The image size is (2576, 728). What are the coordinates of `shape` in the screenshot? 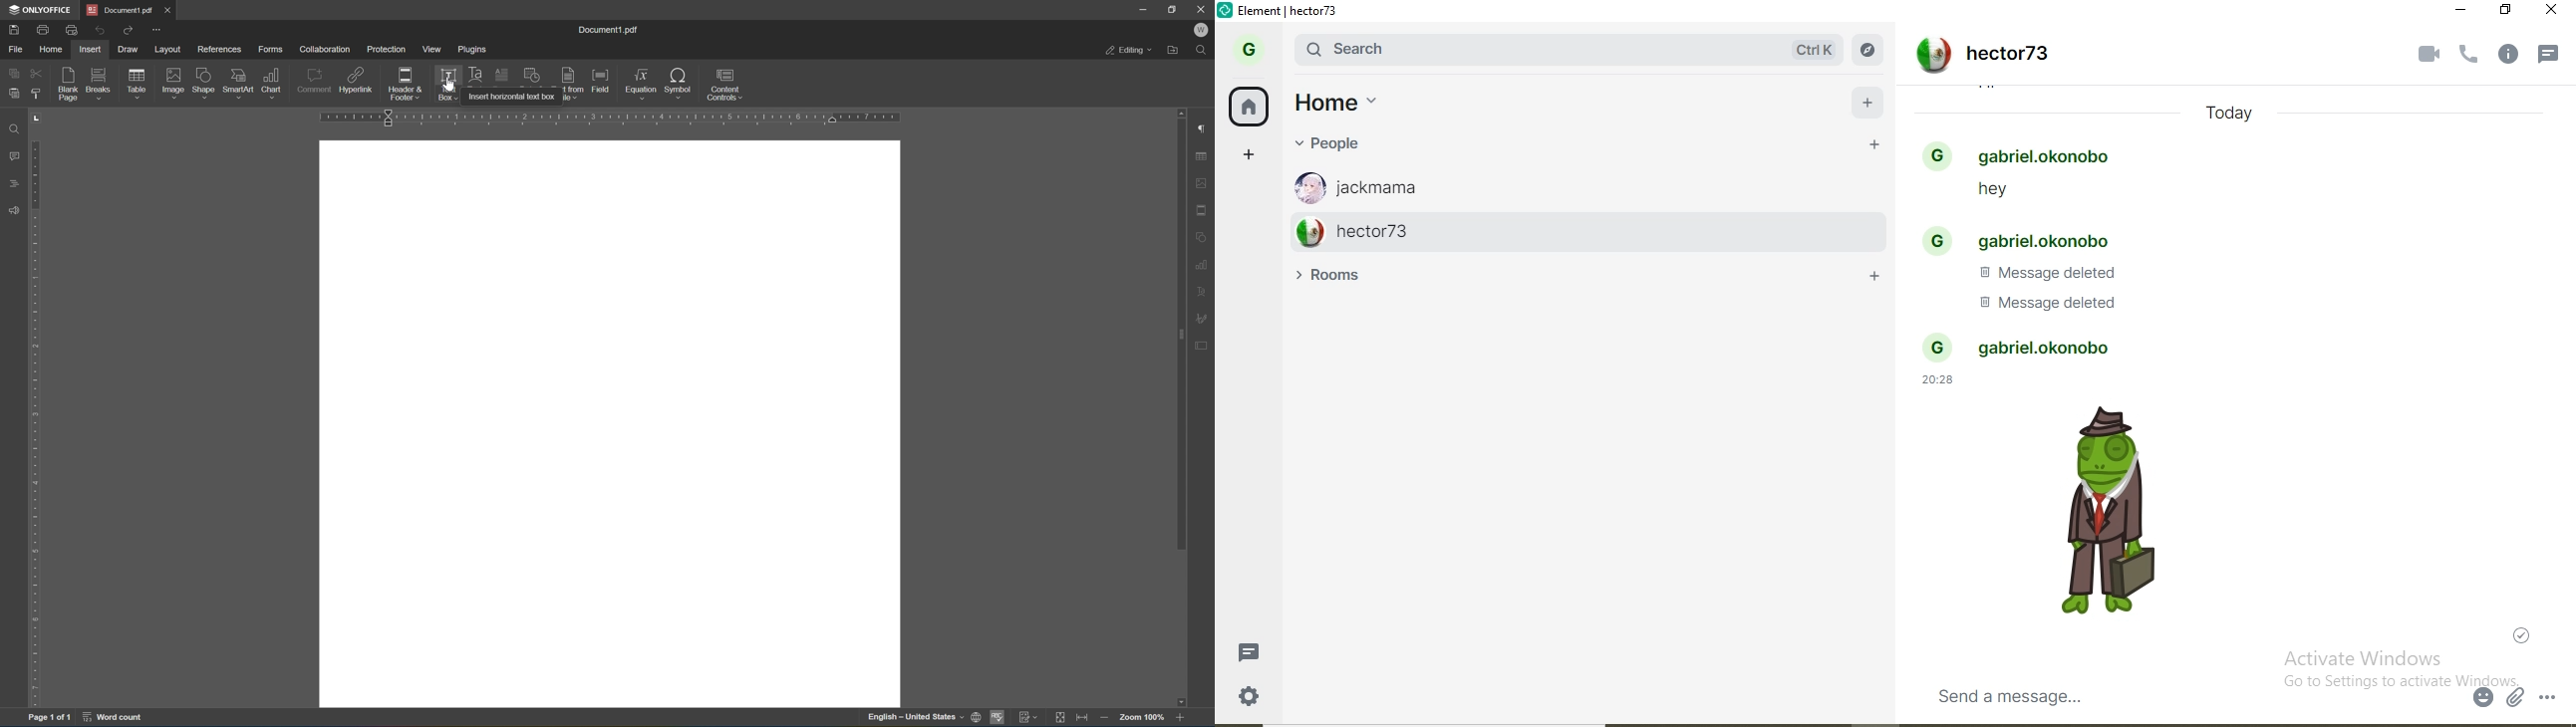 It's located at (206, 84).